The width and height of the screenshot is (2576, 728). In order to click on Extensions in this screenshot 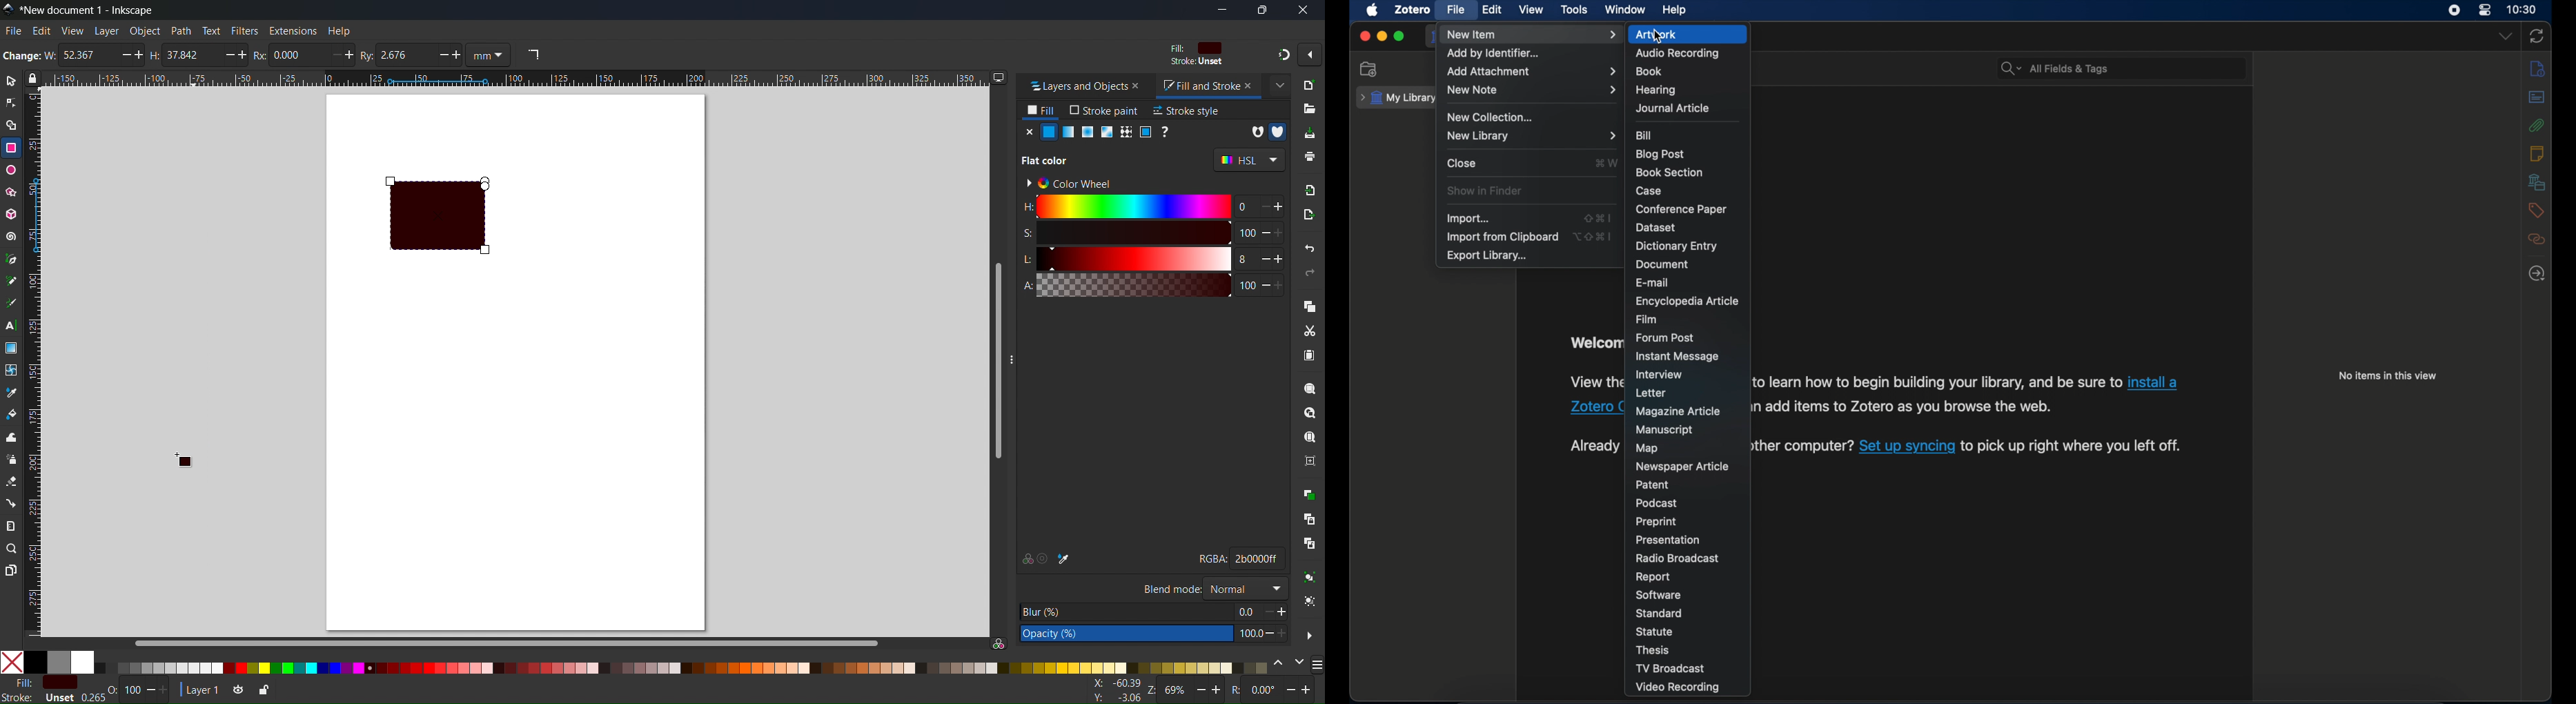, I will do `click(295, 30)`.